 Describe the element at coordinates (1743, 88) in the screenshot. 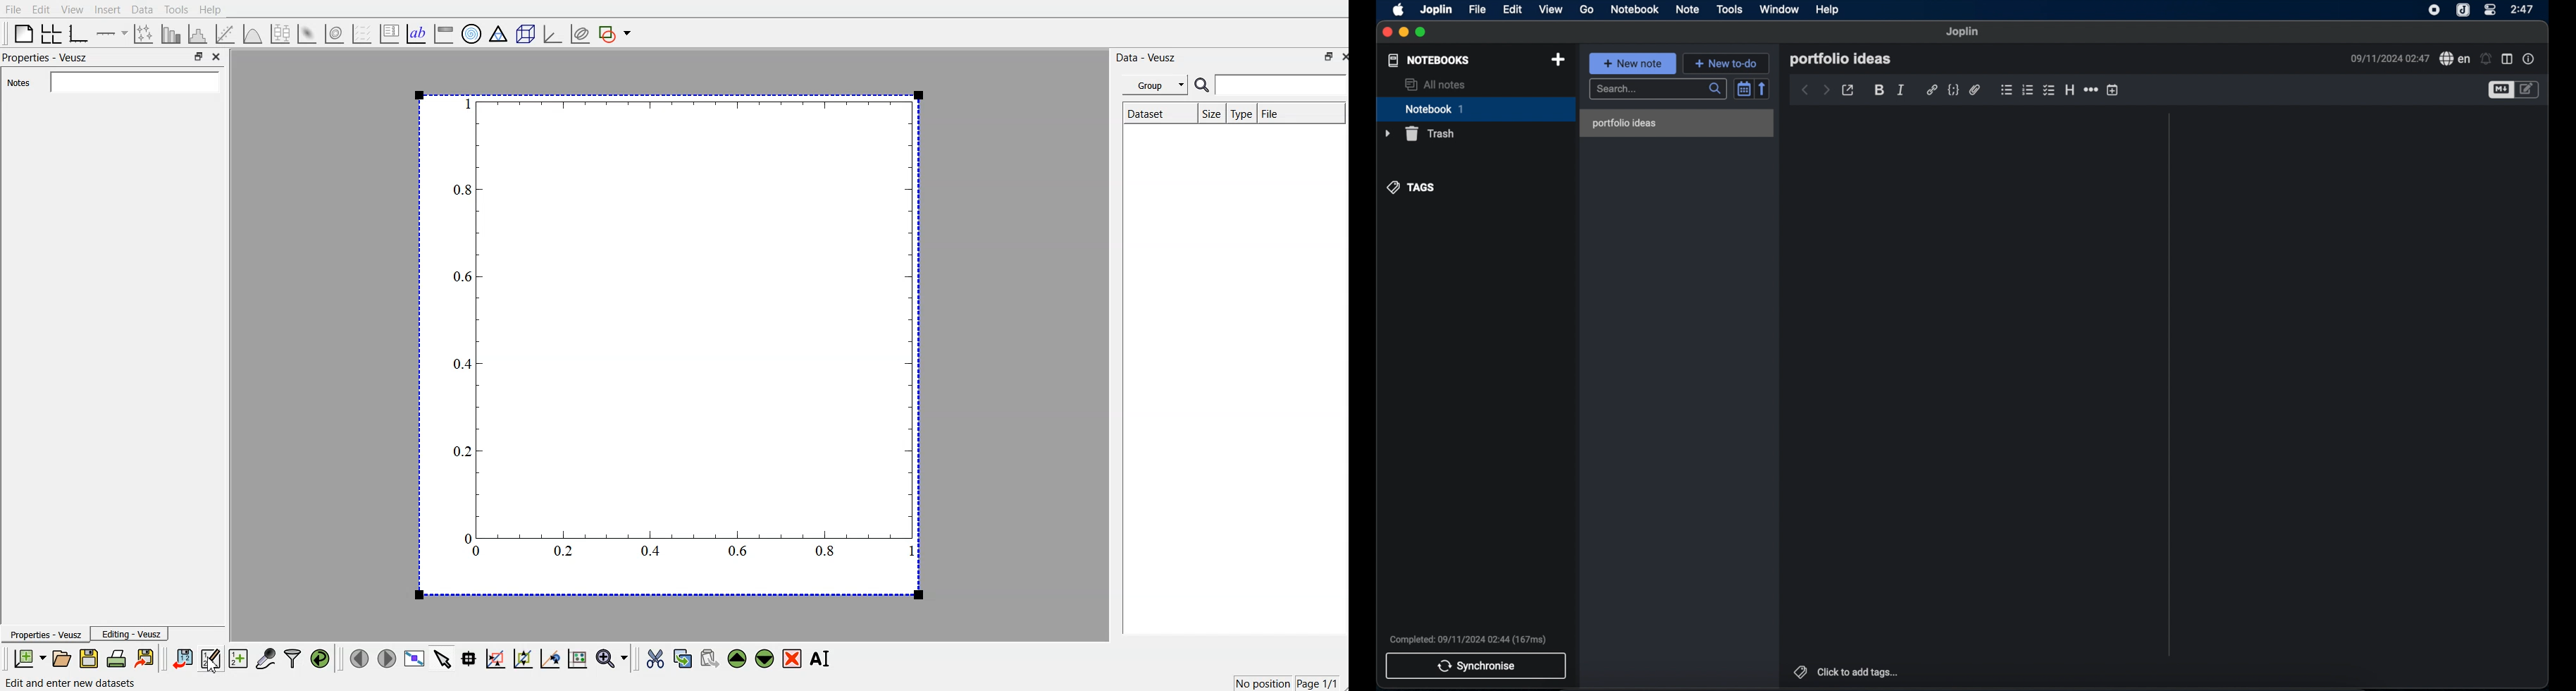

I see `toggle sort order field` at that location.